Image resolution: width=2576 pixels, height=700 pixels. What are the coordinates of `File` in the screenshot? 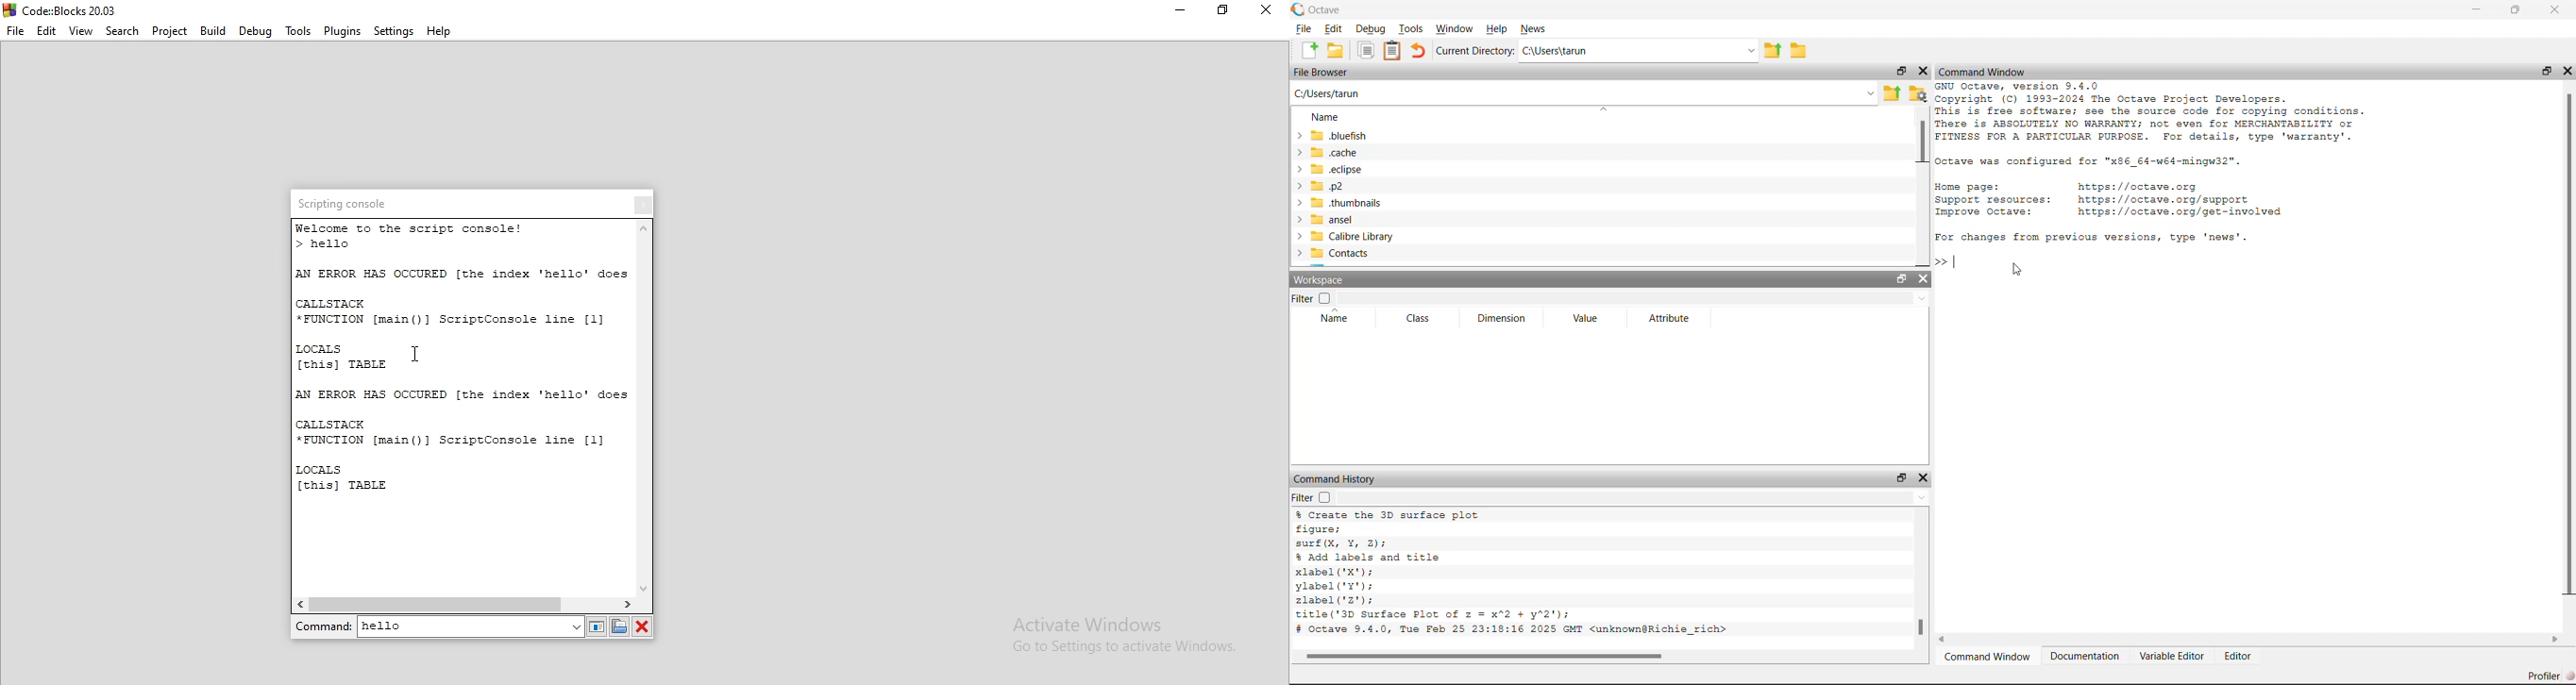 It's located at (15, 31).